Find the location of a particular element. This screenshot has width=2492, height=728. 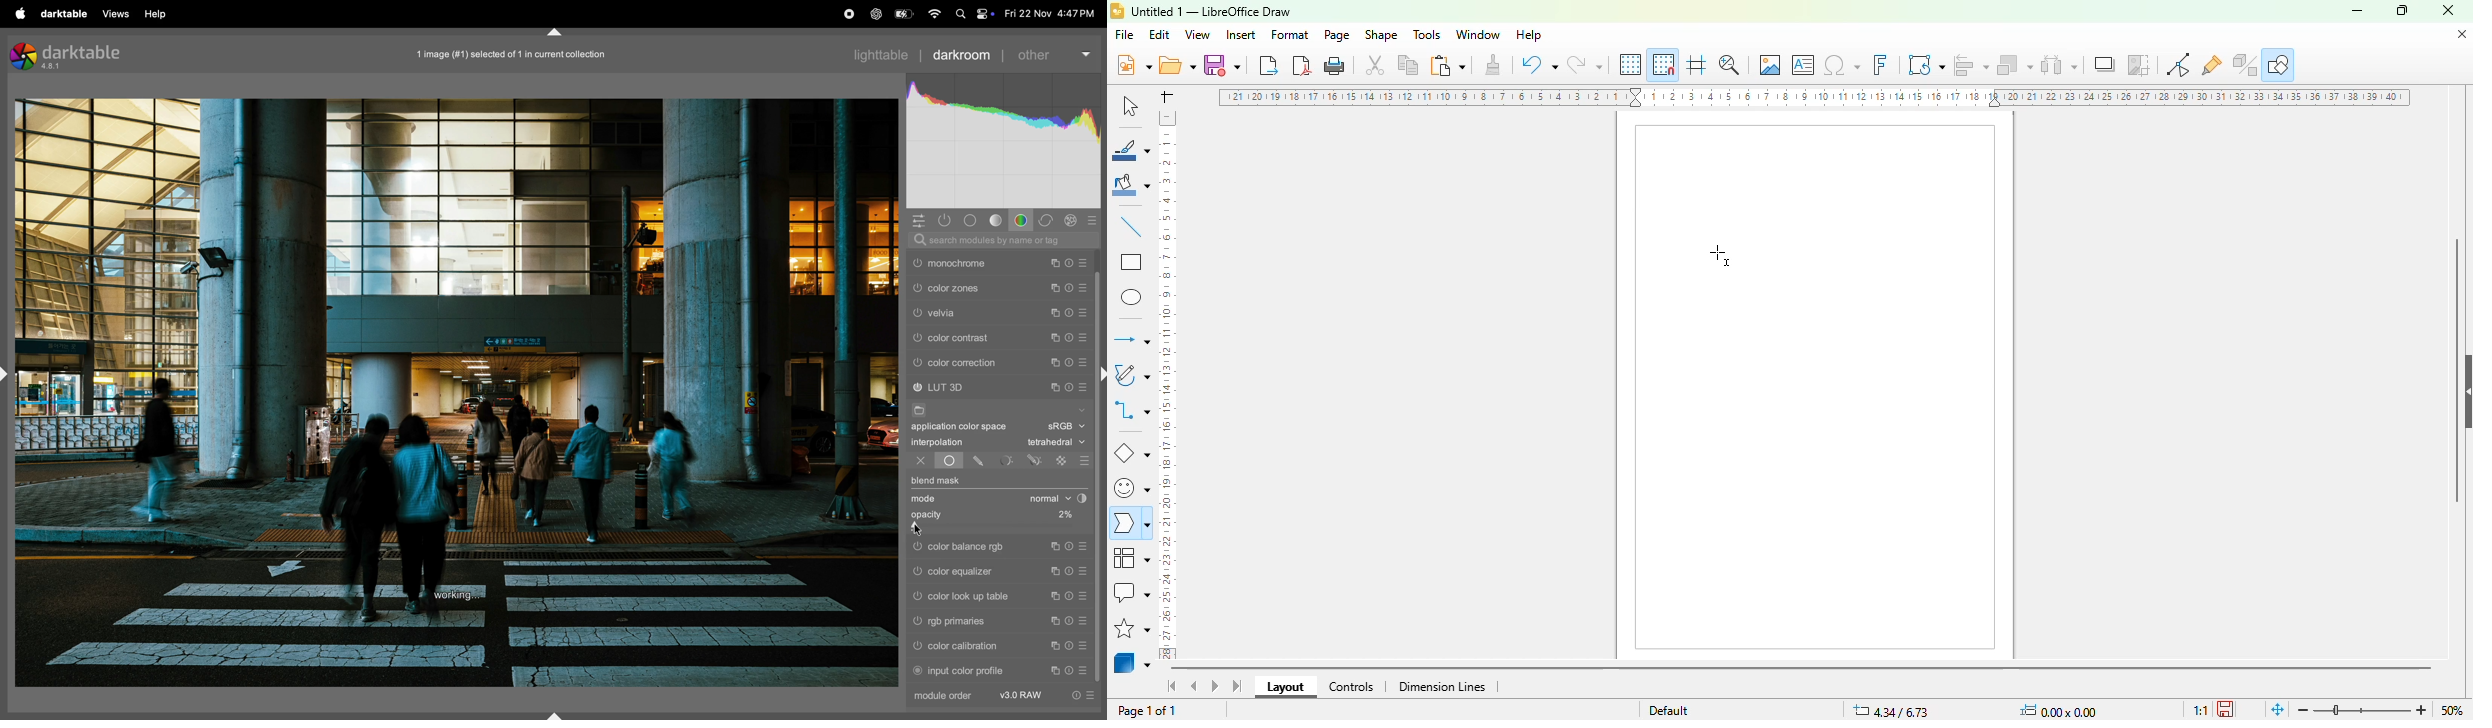

module order is located at coordinates (951, 697).